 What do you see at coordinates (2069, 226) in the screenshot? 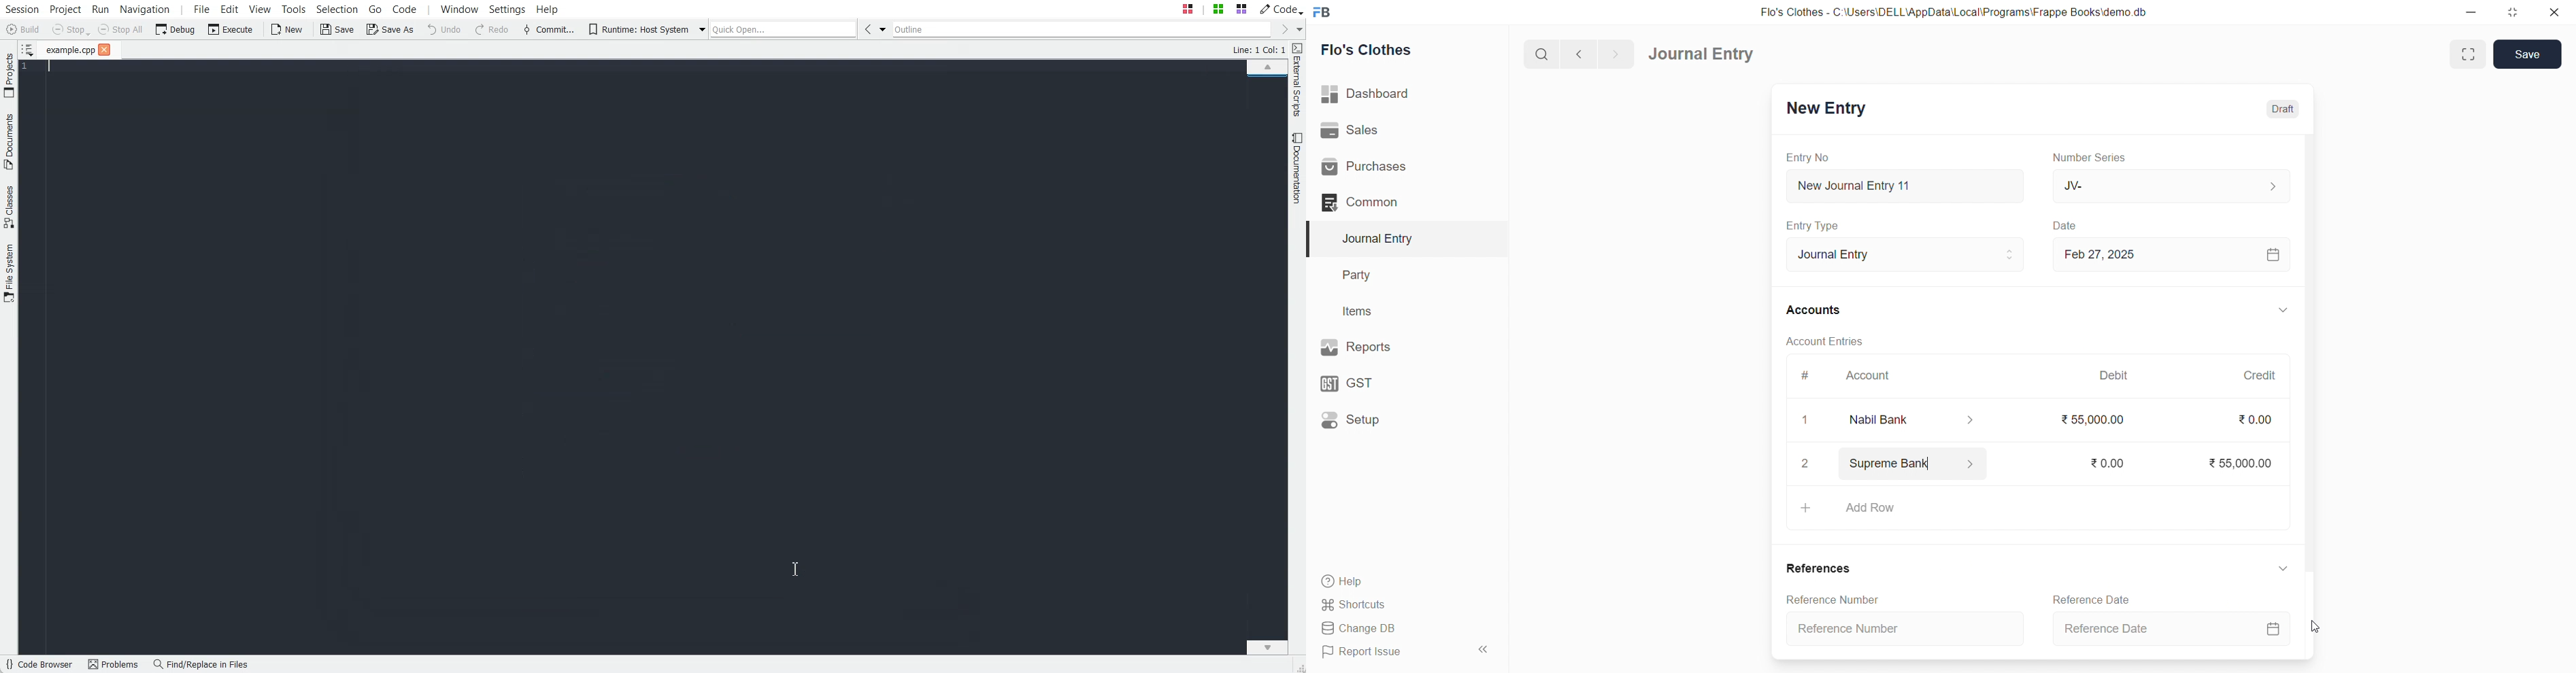
I see `Date` at bounding box center [2069, 226].